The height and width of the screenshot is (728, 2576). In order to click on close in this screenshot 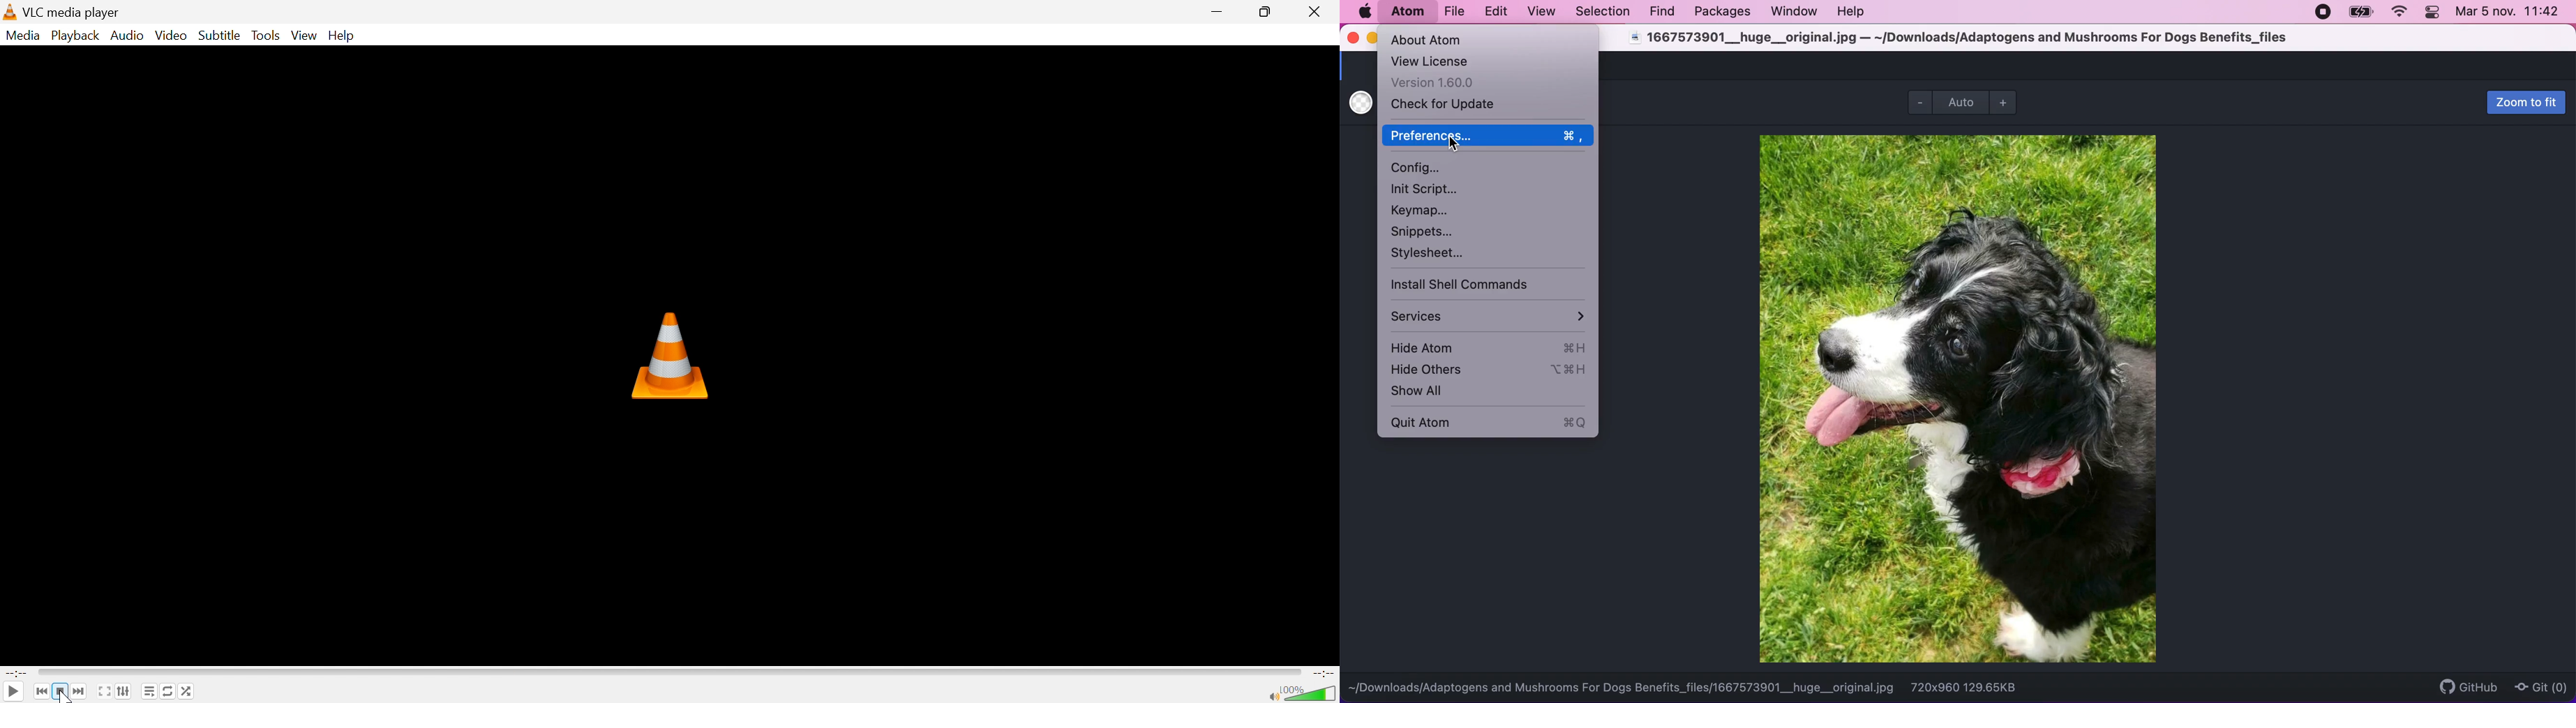, I will do `click(1352, 39)`.